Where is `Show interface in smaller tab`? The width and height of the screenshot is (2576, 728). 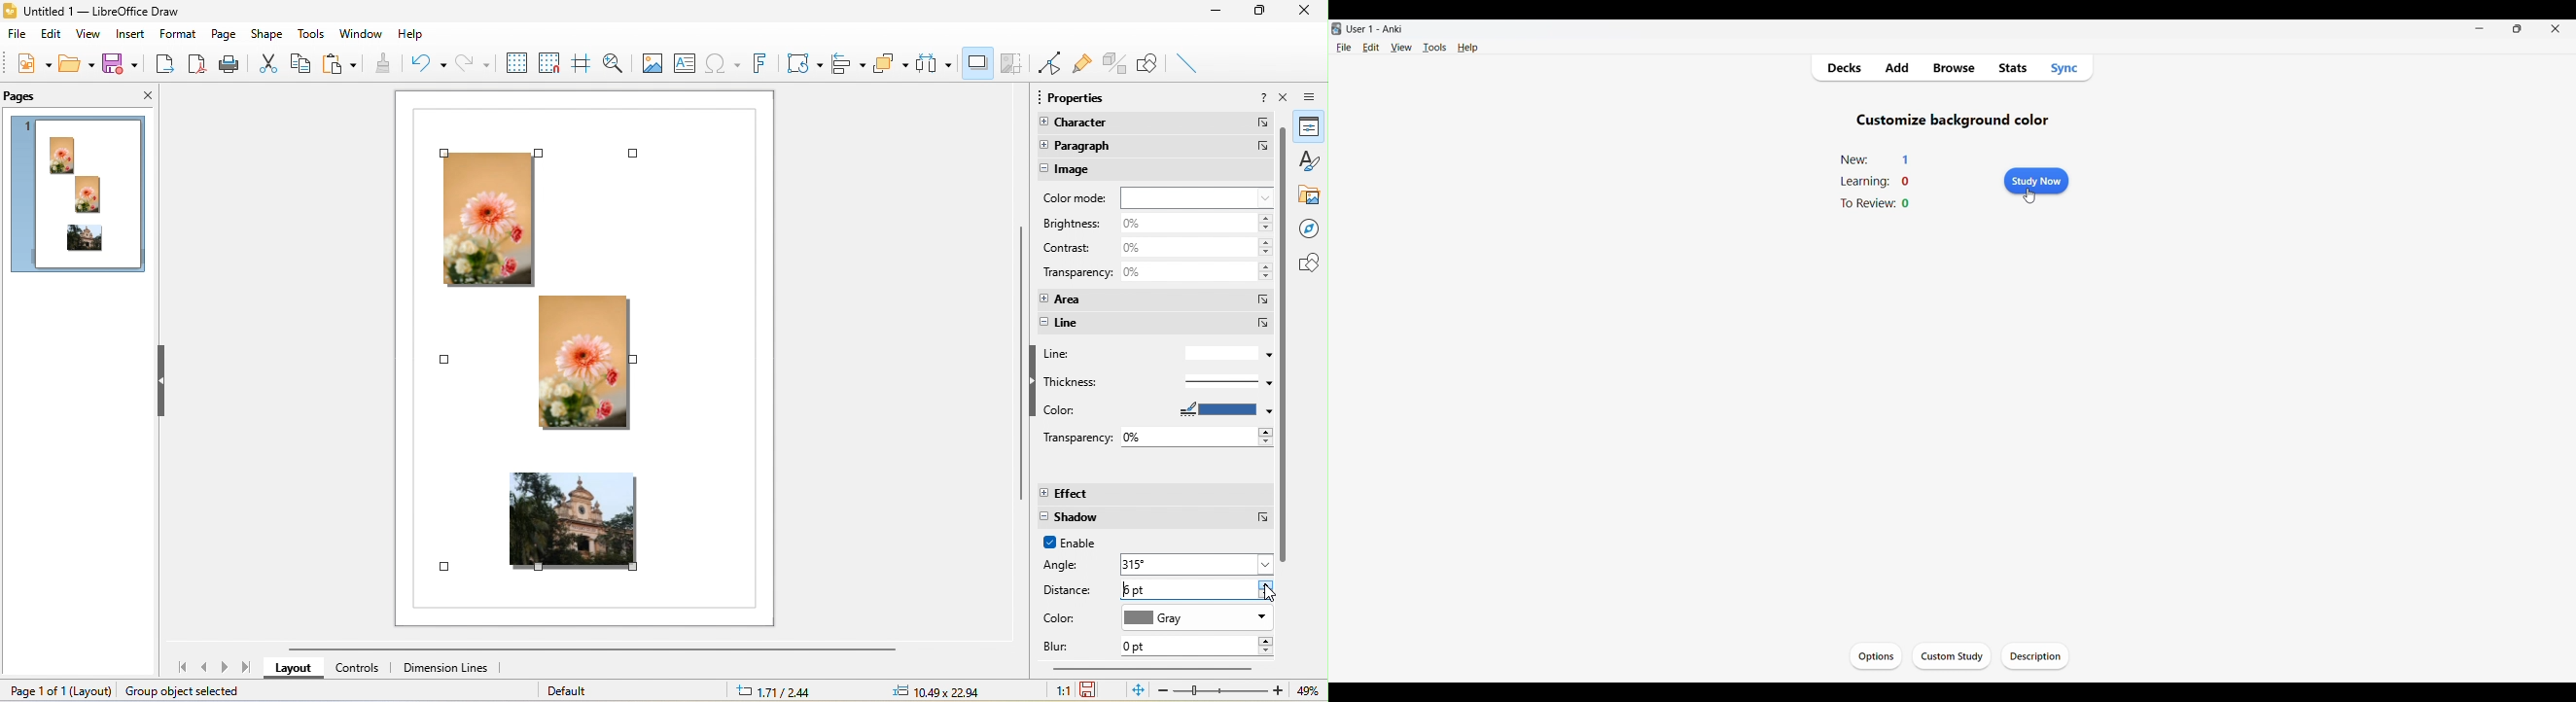 Show interface in smaller tab is located at coordinates (2518, 29).